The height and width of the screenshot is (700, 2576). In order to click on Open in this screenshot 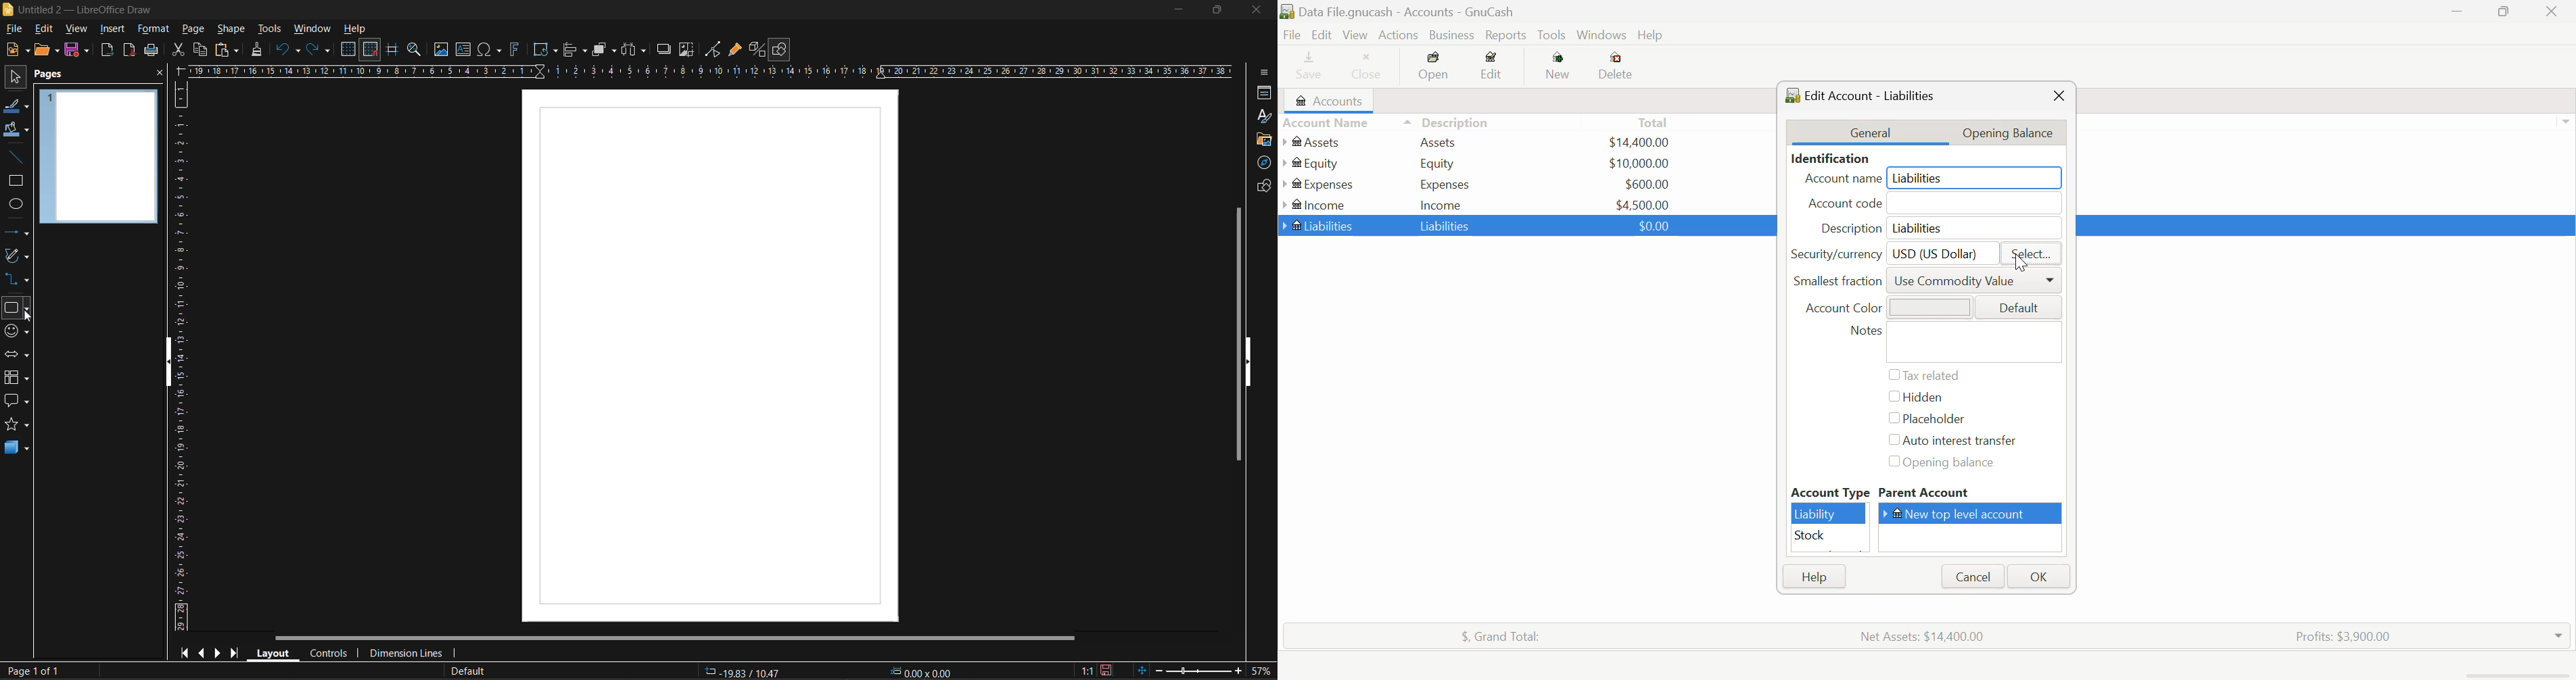, I will do `click(1435, 68)`.